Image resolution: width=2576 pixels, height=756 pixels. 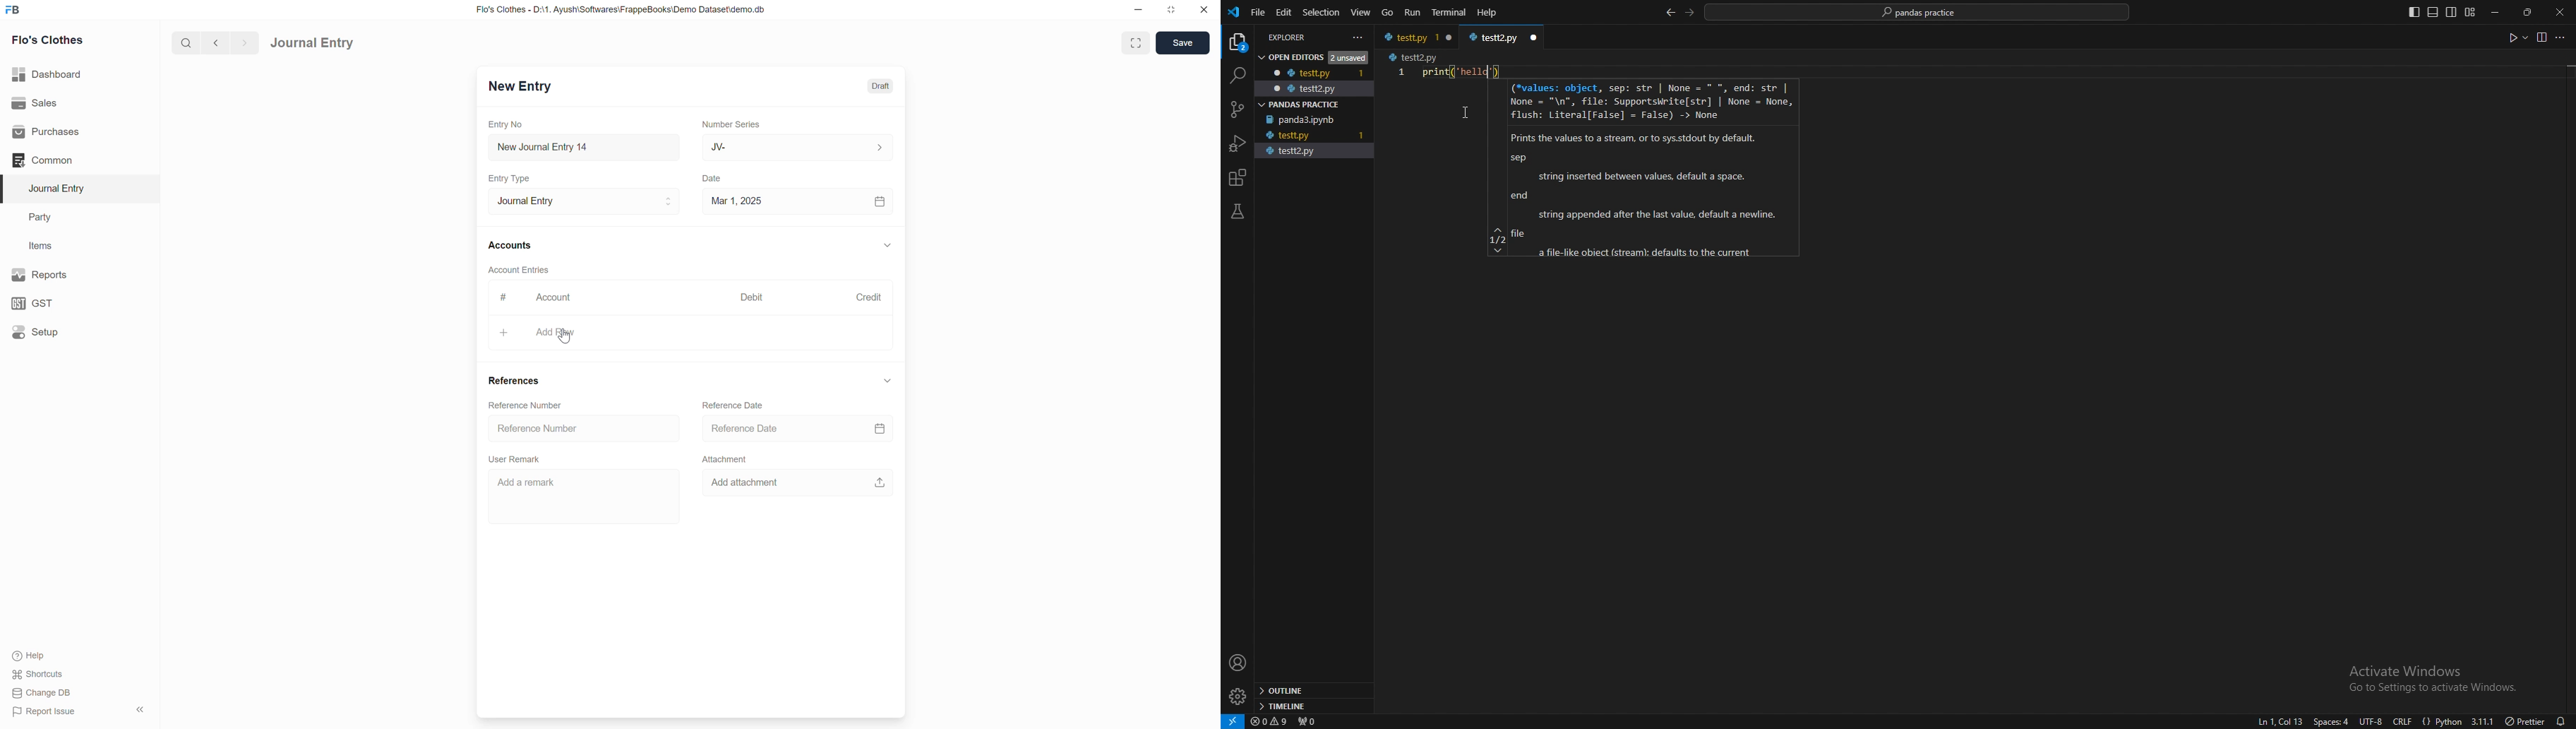 What do you see at coordinates (140, 710) in the screenshot?
I see `<<` at bounding box center [140, 710].